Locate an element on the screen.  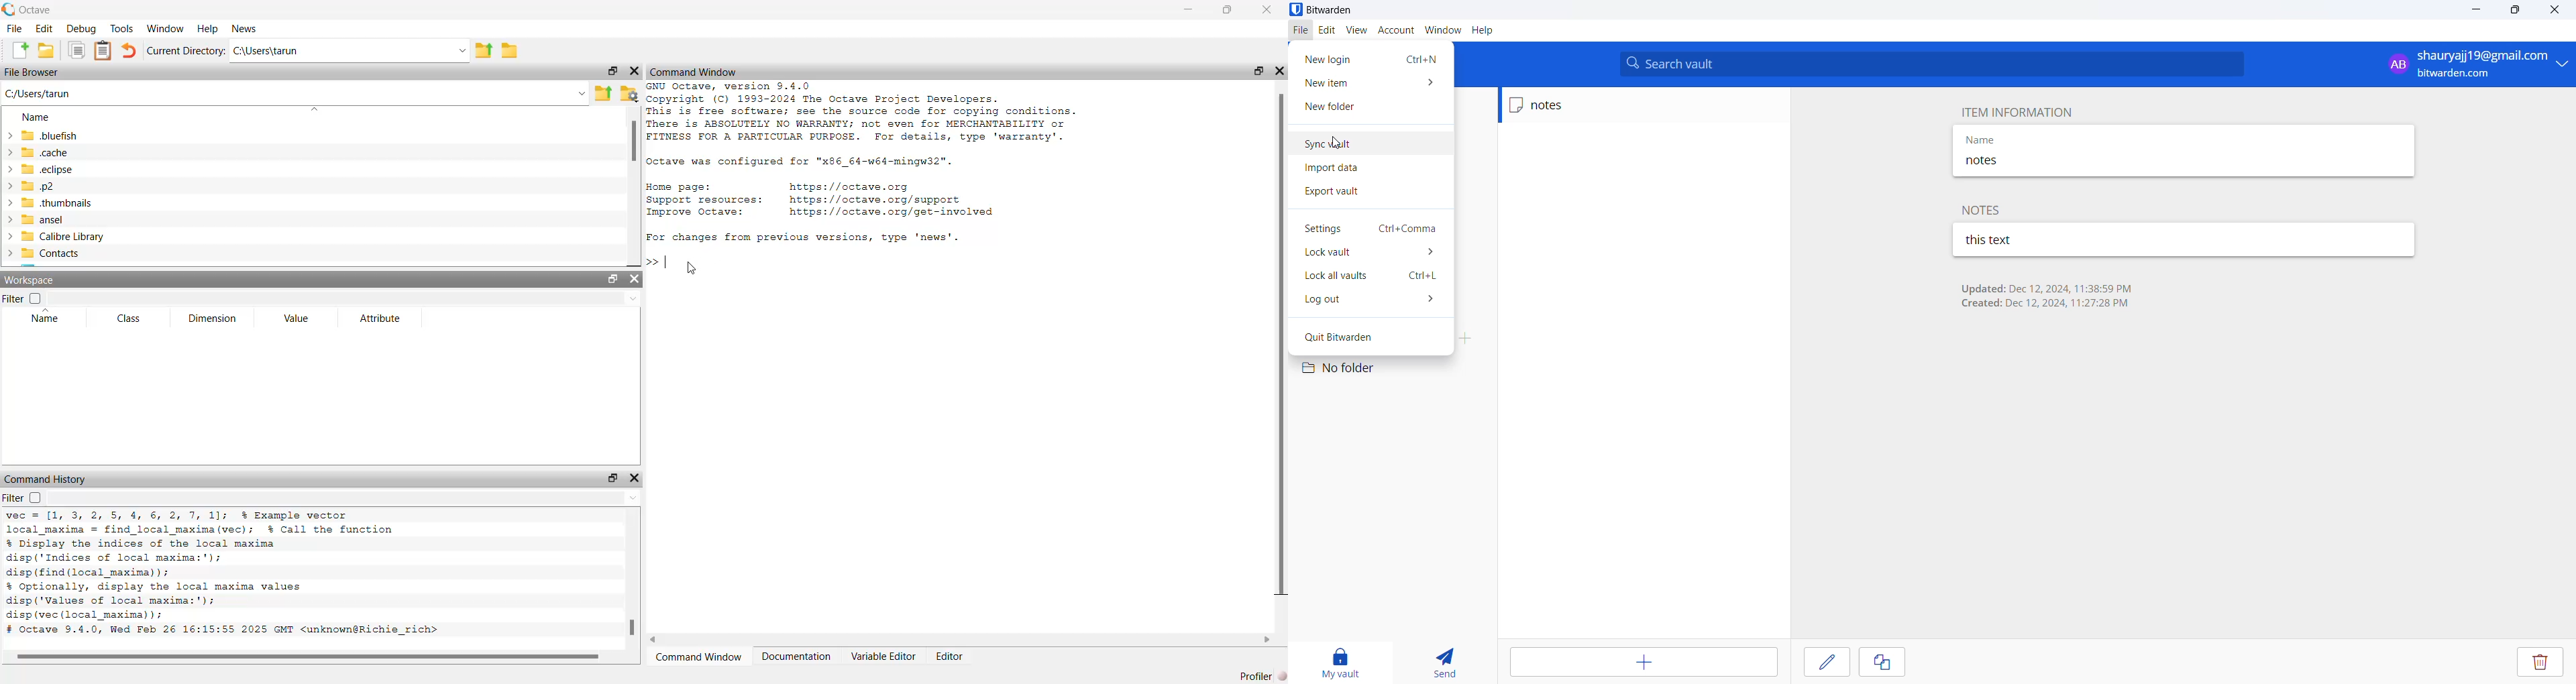
News is located at coordinates (244, 29).